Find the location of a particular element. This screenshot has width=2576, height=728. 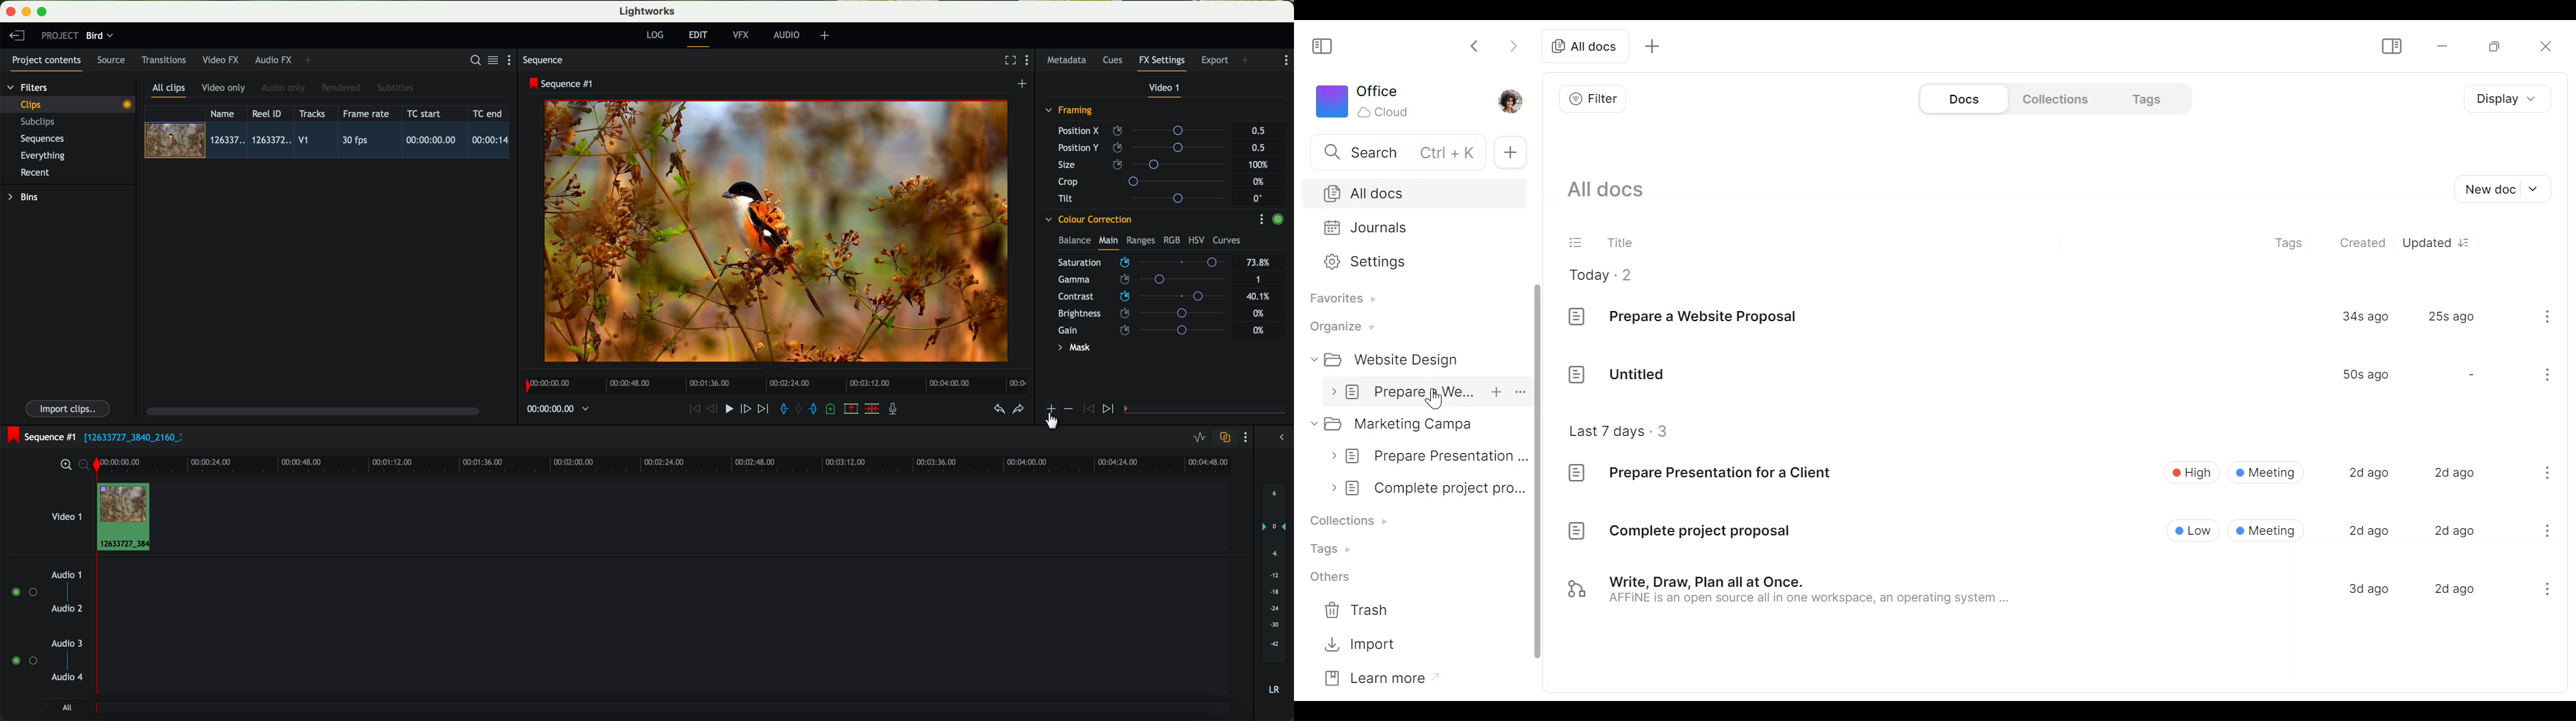

main is located at coordinates (1109, 242).